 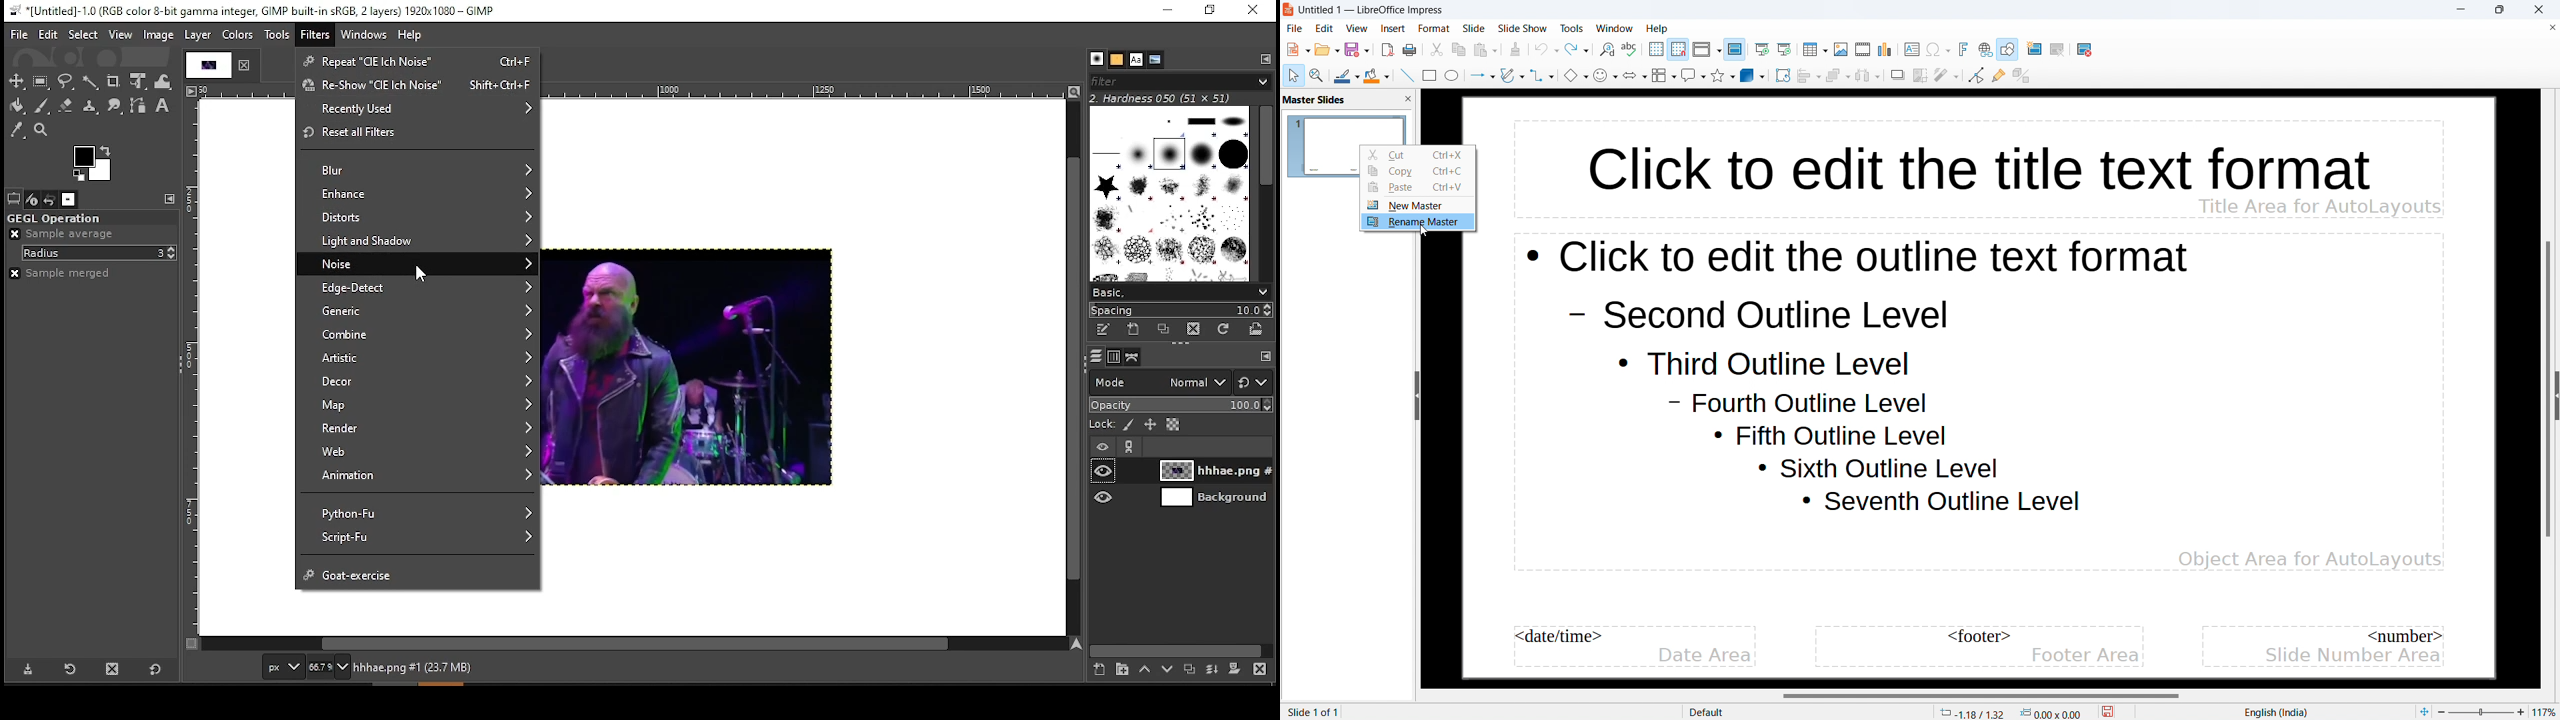 What do you see at coordinates (1607, 50) in the screenshot?
I see `find and replace` at bounding box center [1607, 50].